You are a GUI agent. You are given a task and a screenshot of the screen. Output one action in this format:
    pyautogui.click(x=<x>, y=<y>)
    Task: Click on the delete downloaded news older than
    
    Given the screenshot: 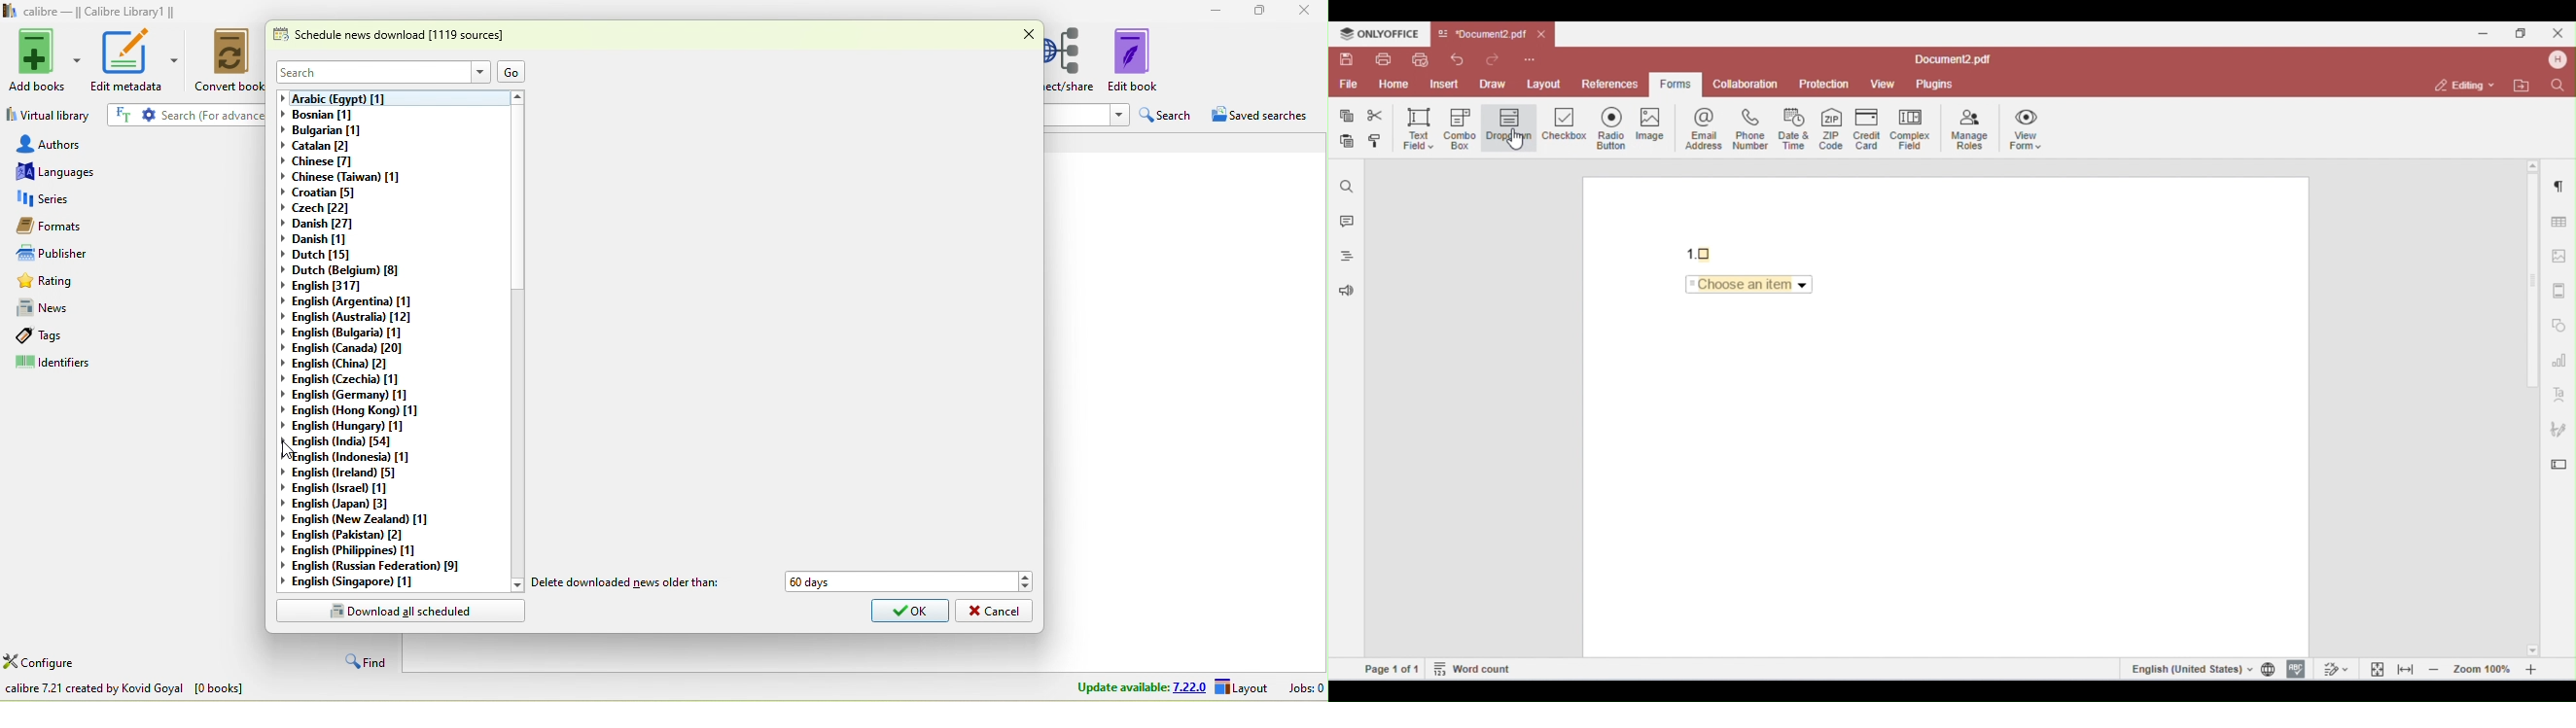 What is the action you would take?
    pyautogui.click(x=627, y=583)
    